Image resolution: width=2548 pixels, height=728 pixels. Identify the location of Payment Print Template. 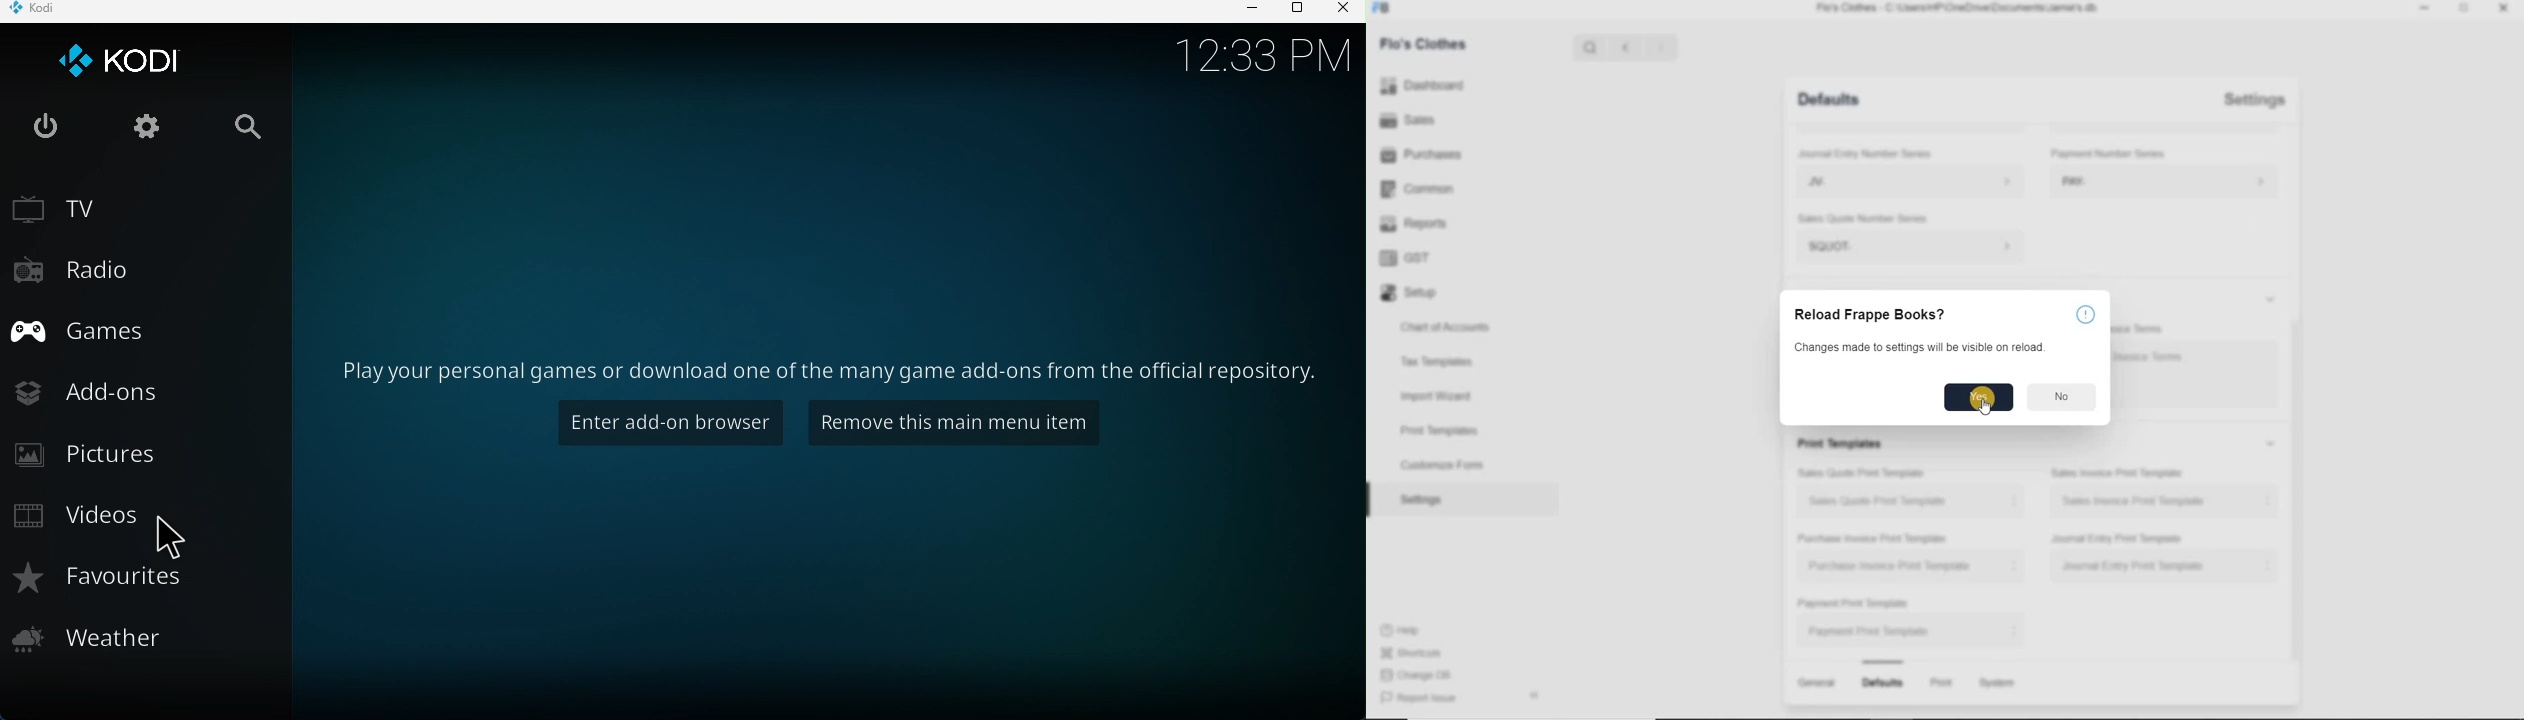
(1913, 630).